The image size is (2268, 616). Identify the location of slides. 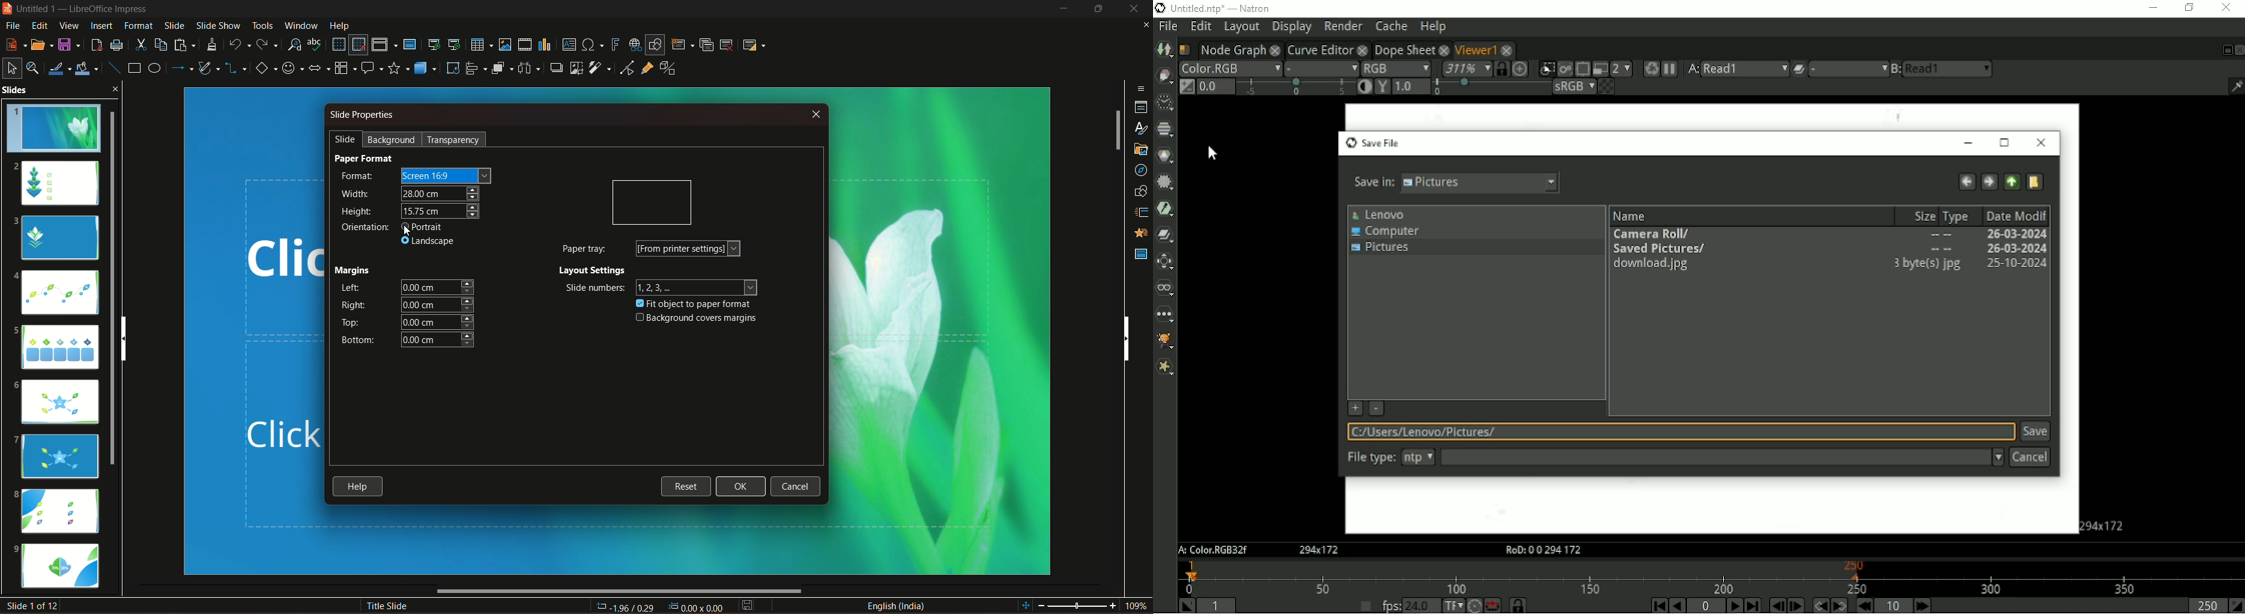
(49, 91).